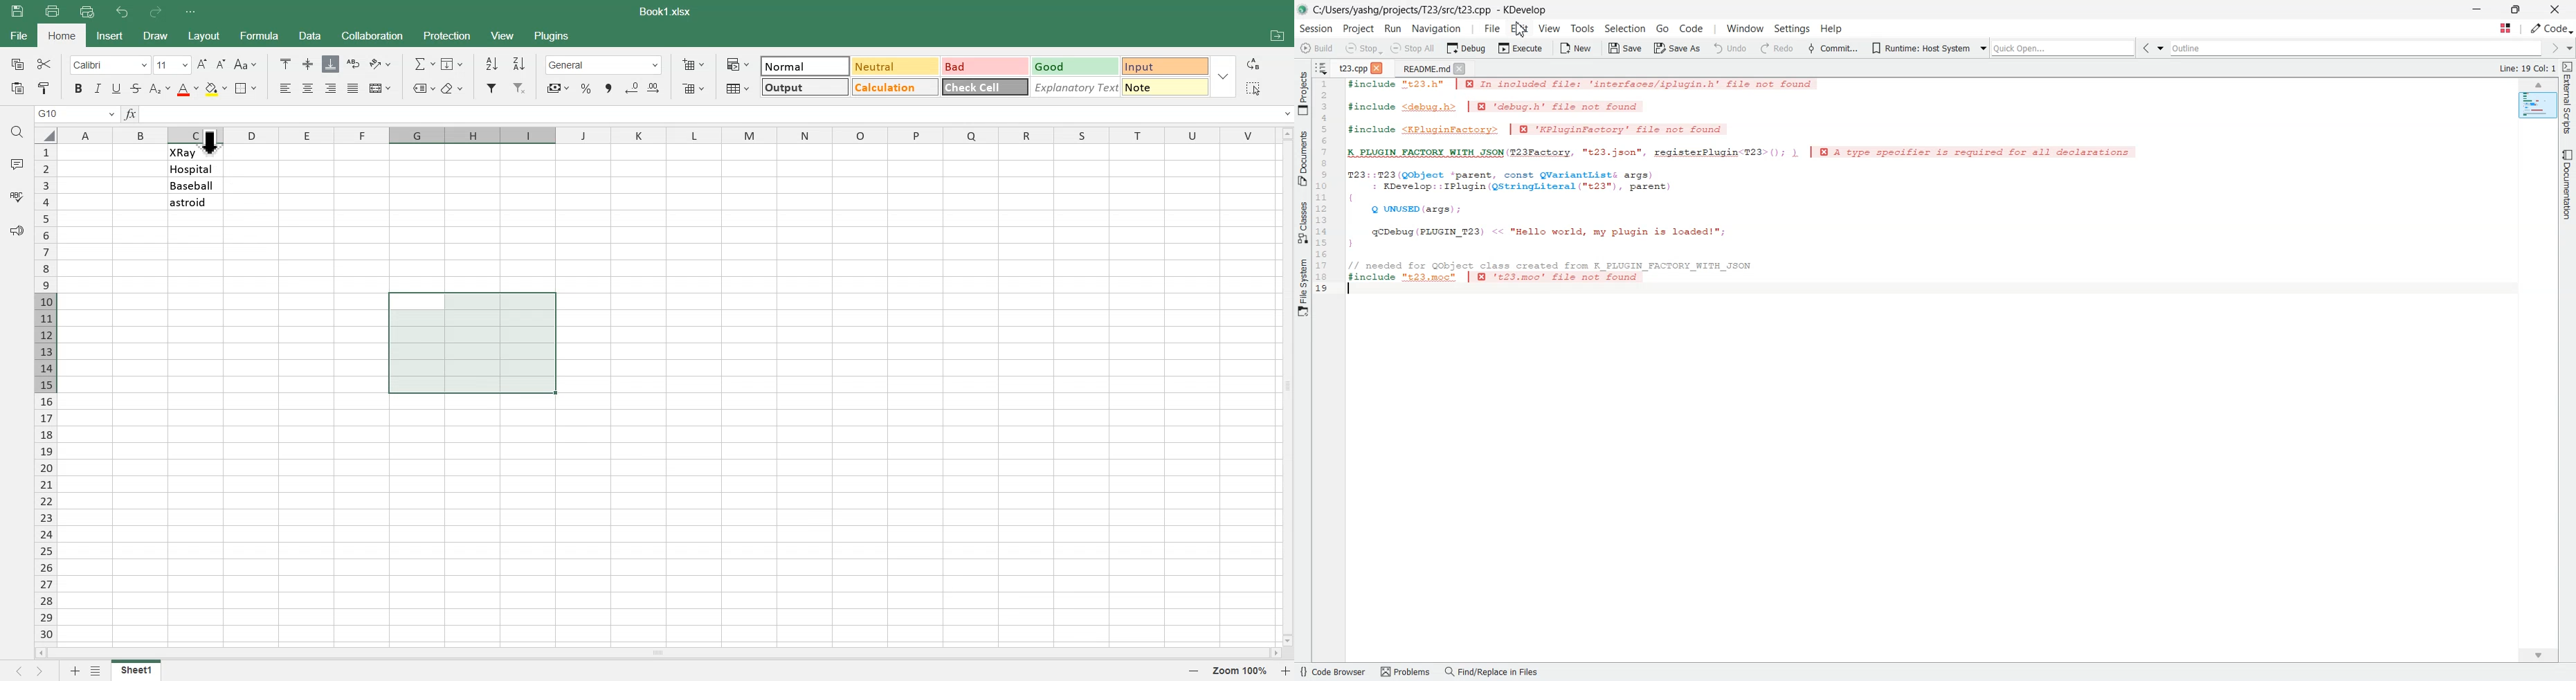 The height and width of the screenshot is (700, 2576). What do you see at coordinates (187, 88) in the screenshot?
I see `Text Color` at bounding box center [187, 88].